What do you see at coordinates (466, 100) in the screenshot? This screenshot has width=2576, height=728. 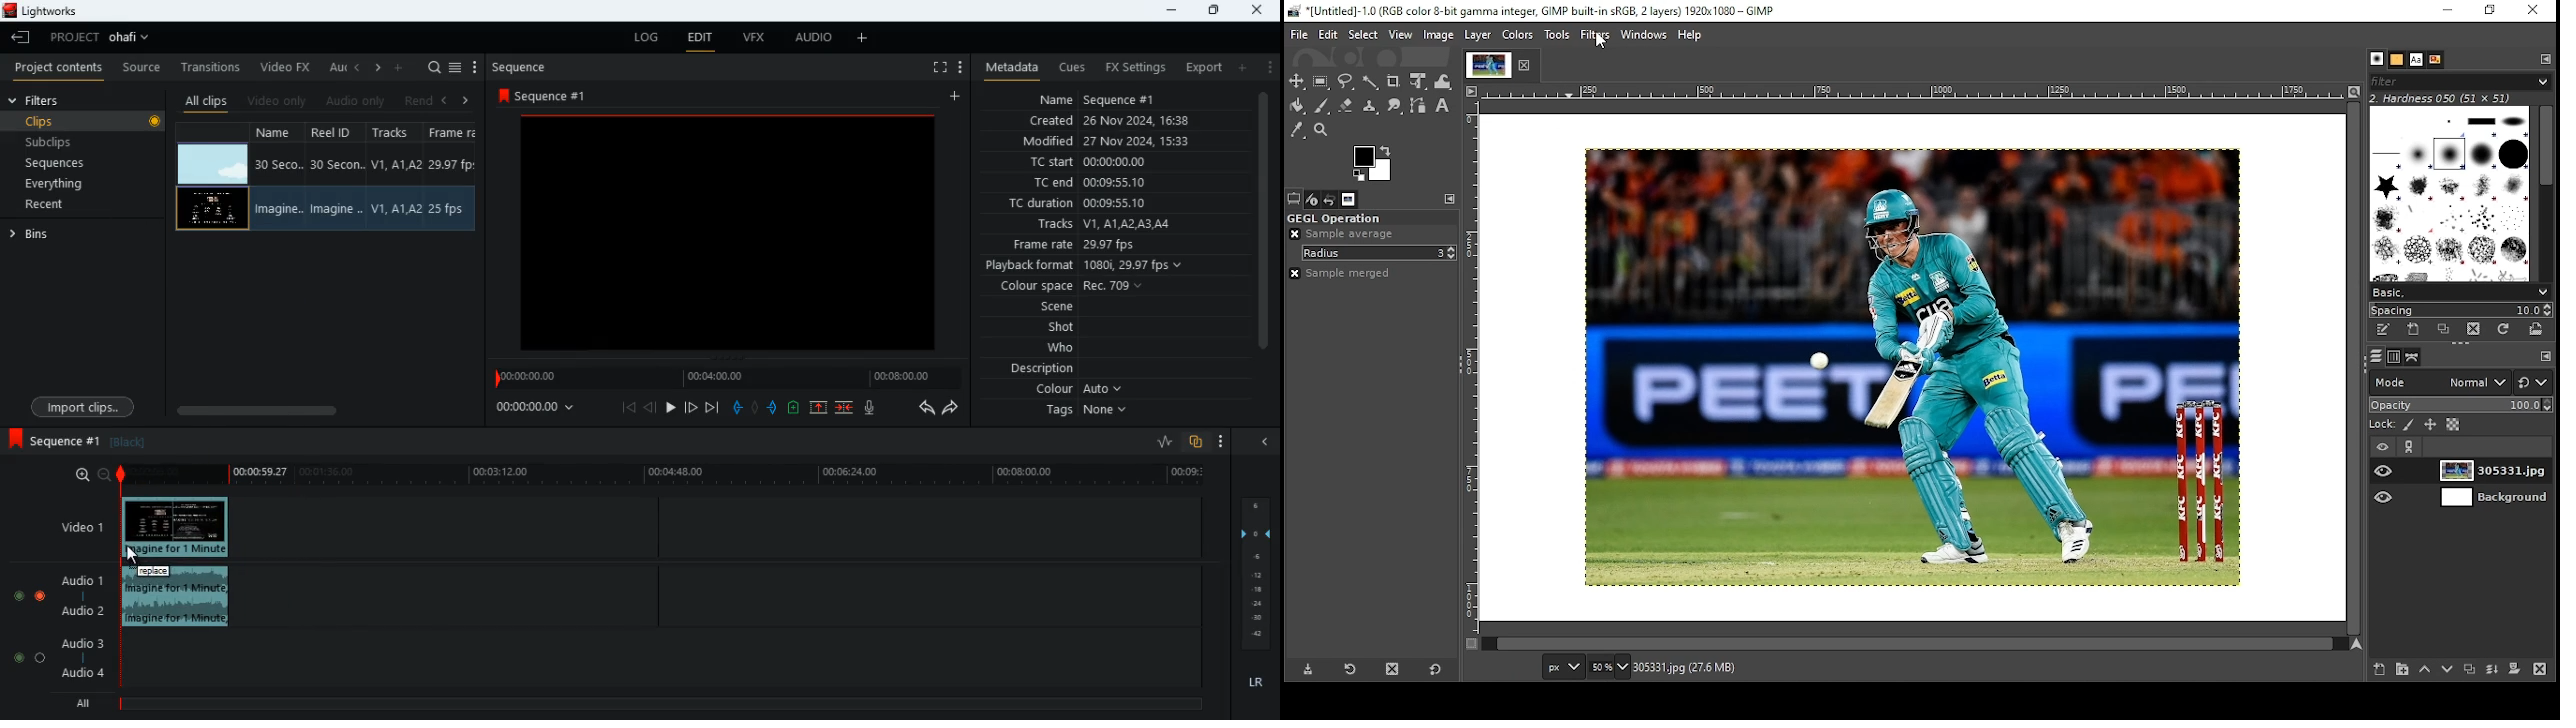 I see `right` at bounding box center [466, 100].